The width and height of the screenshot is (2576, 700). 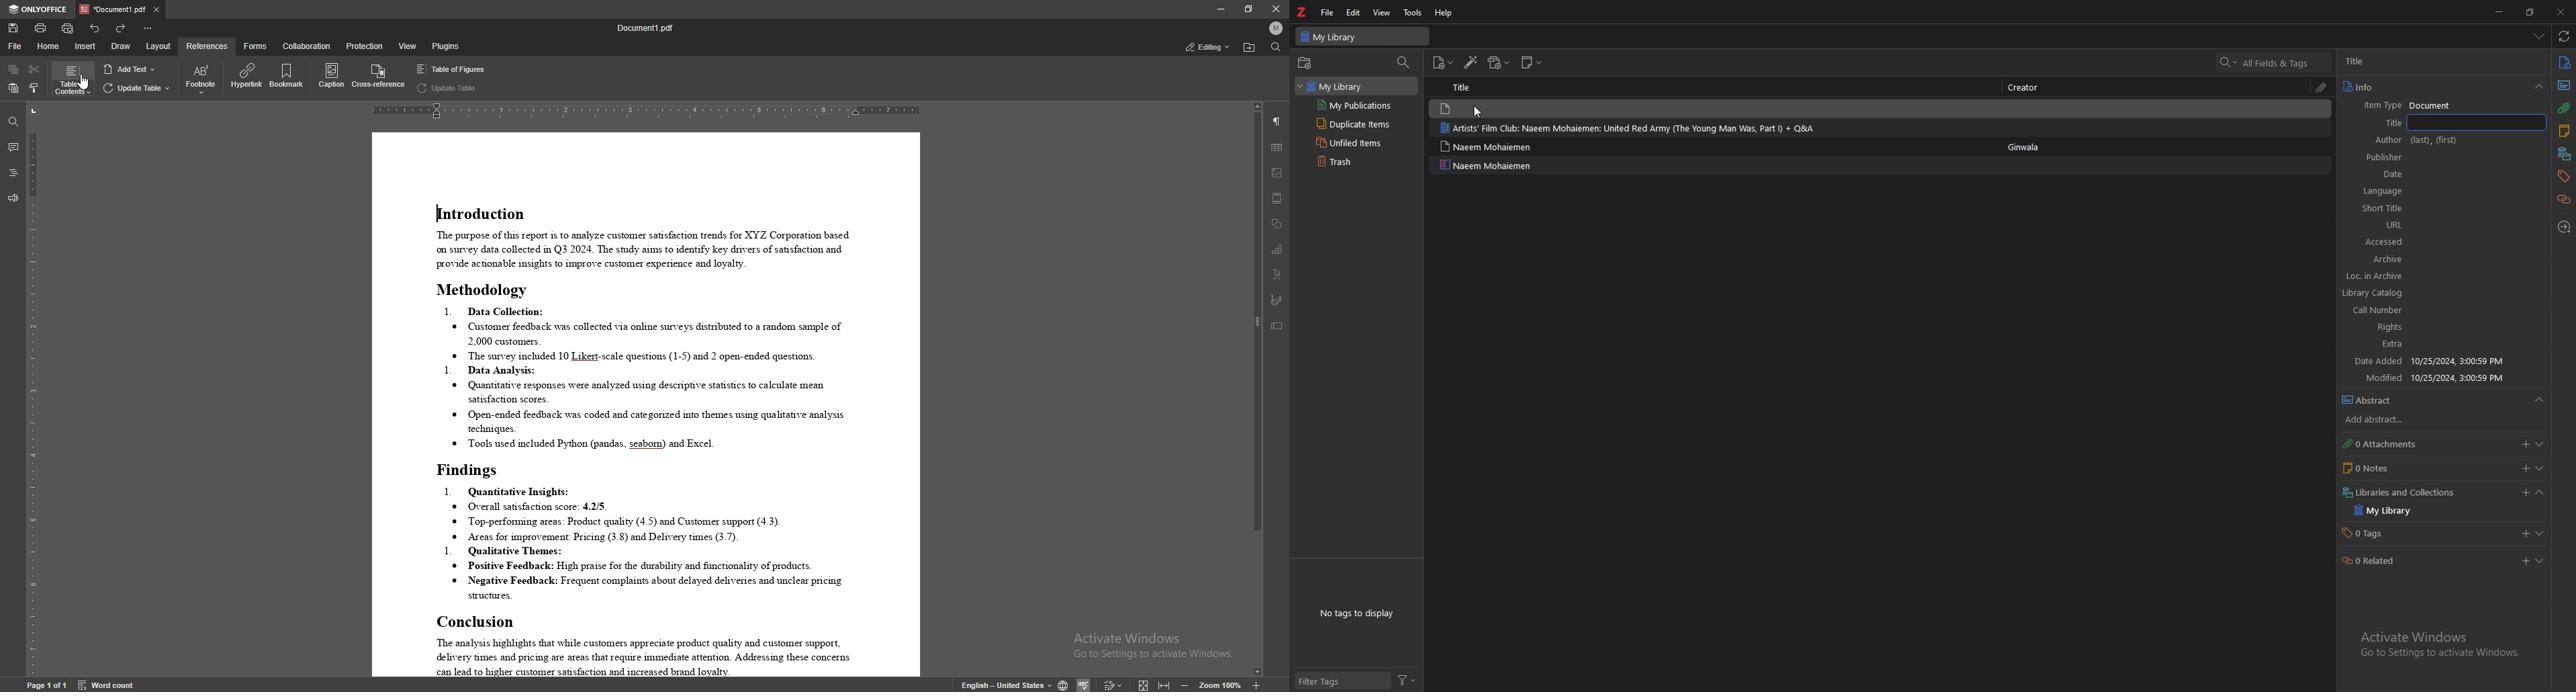 I want to click on item, so click(x=1715, y=108).